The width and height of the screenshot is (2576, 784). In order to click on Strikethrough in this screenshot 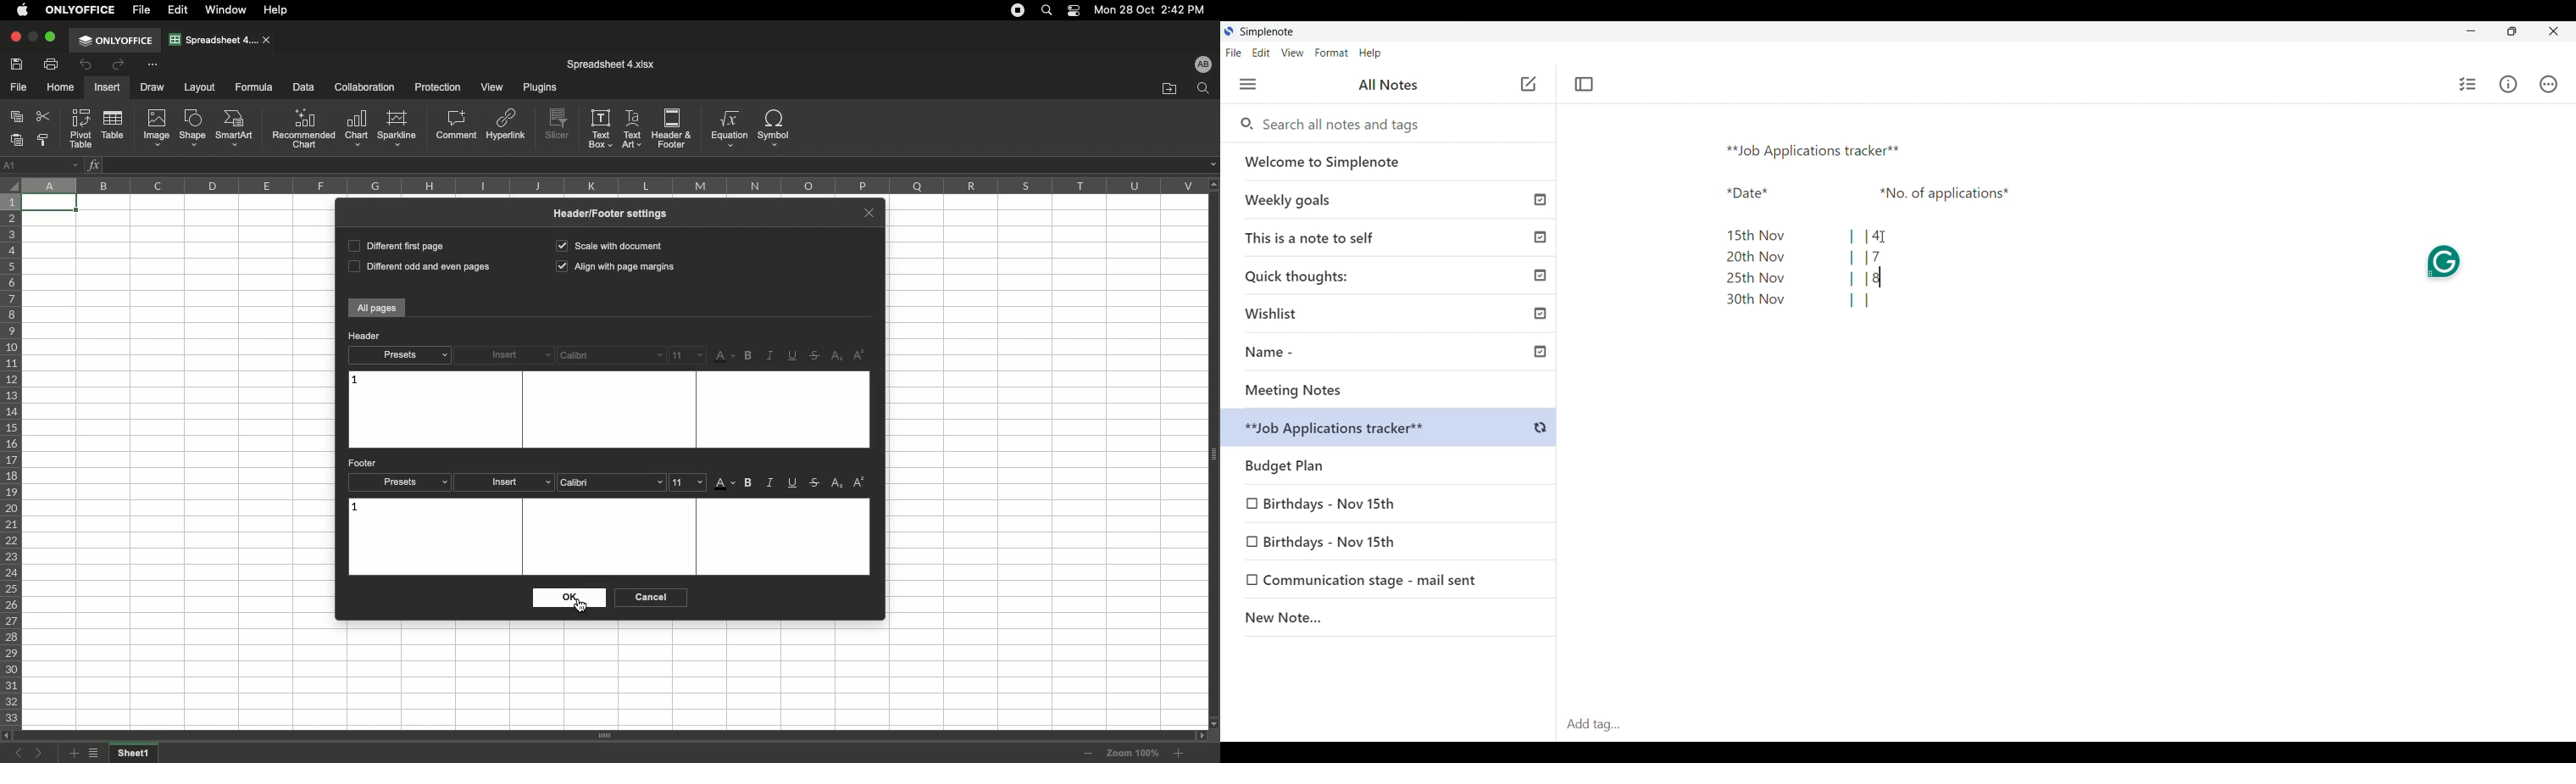, I will do `click(815, 483)`.